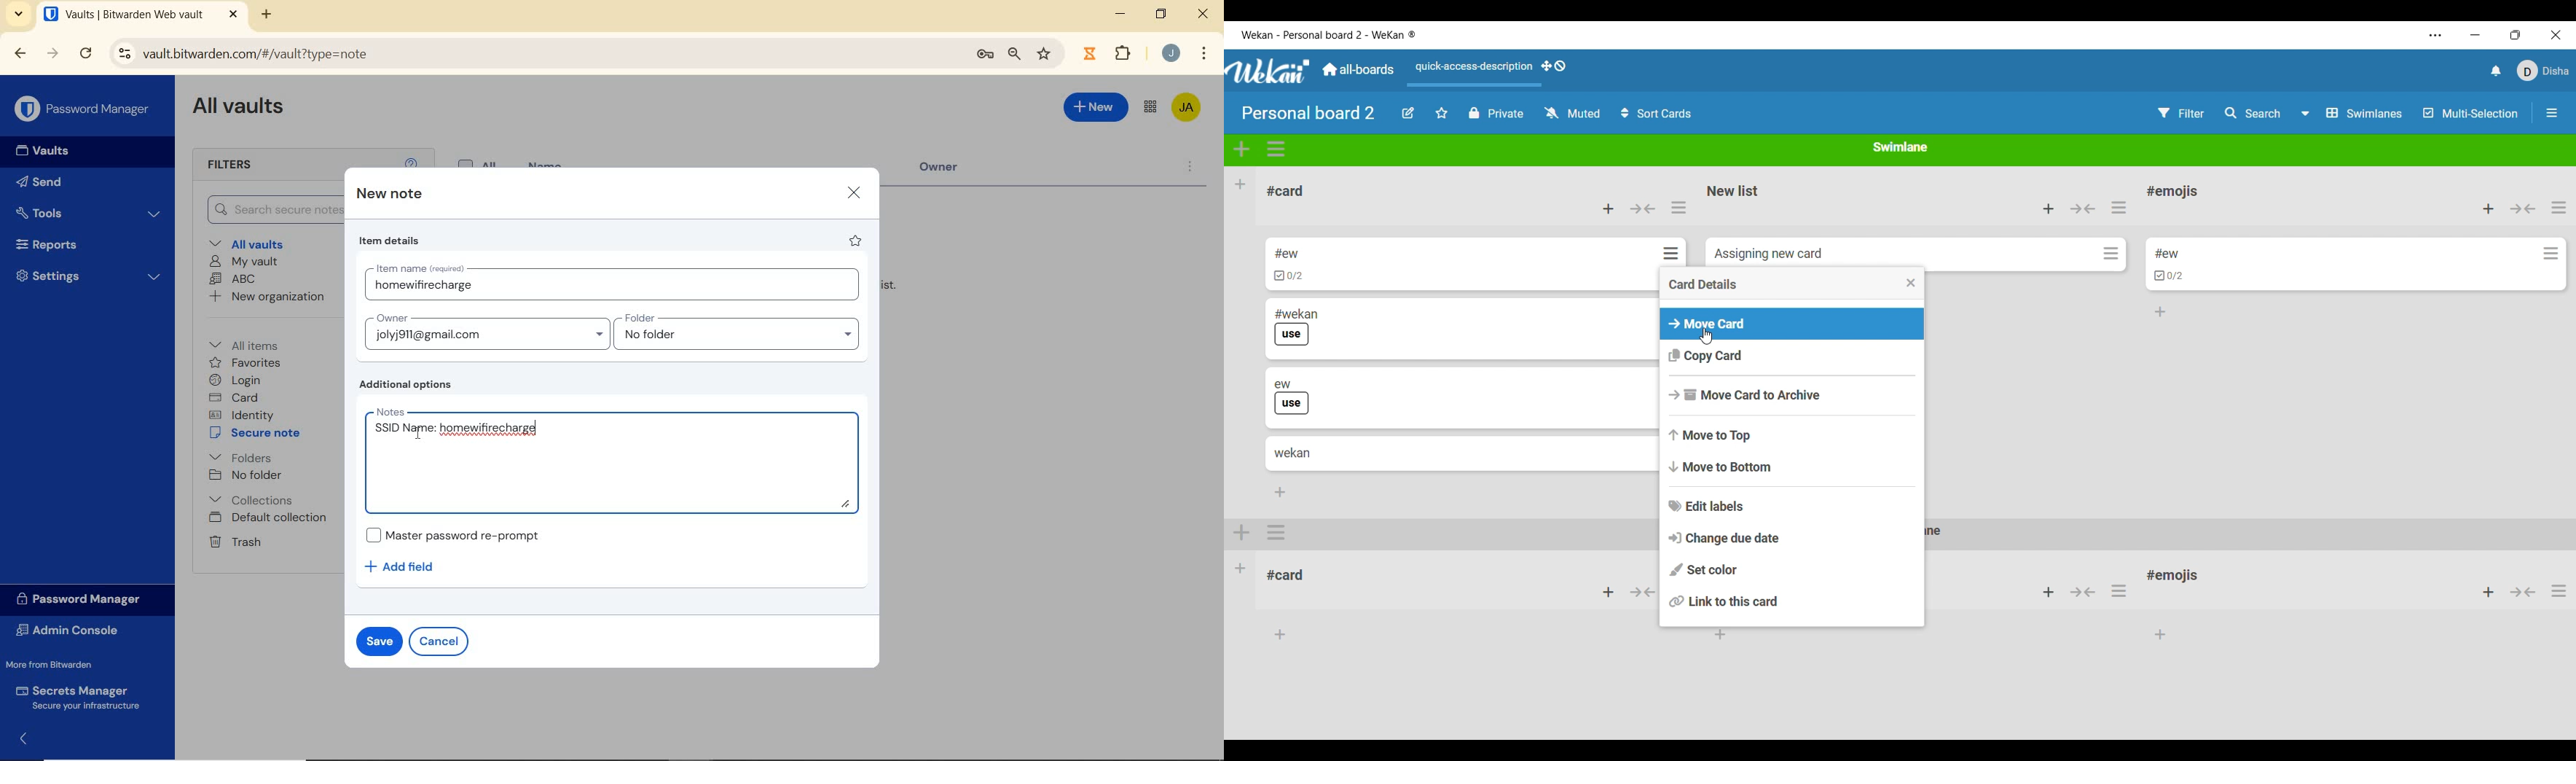 The image size is (2576, 784). What do you see at coordinates (1241, 567) in the screenshot?
I see `Other Swimlane in the board` at bounding box center [1241, 567].